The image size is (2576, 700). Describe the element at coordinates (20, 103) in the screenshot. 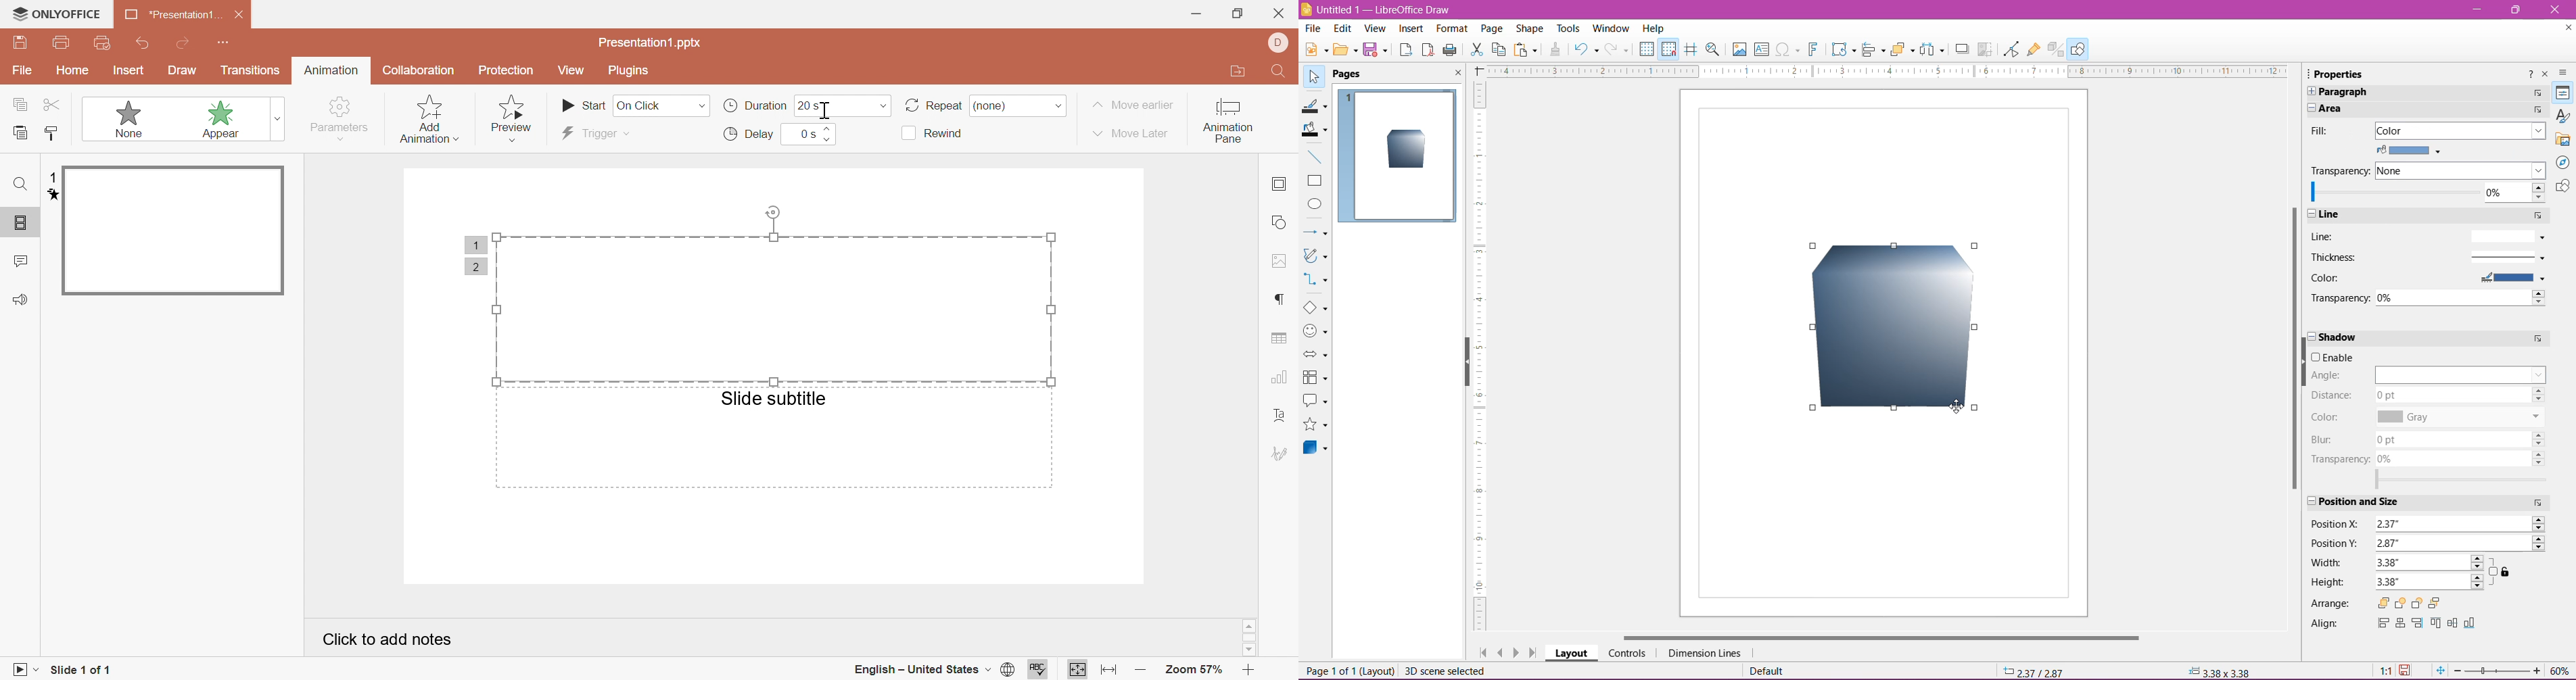

I see `copy` at that location.